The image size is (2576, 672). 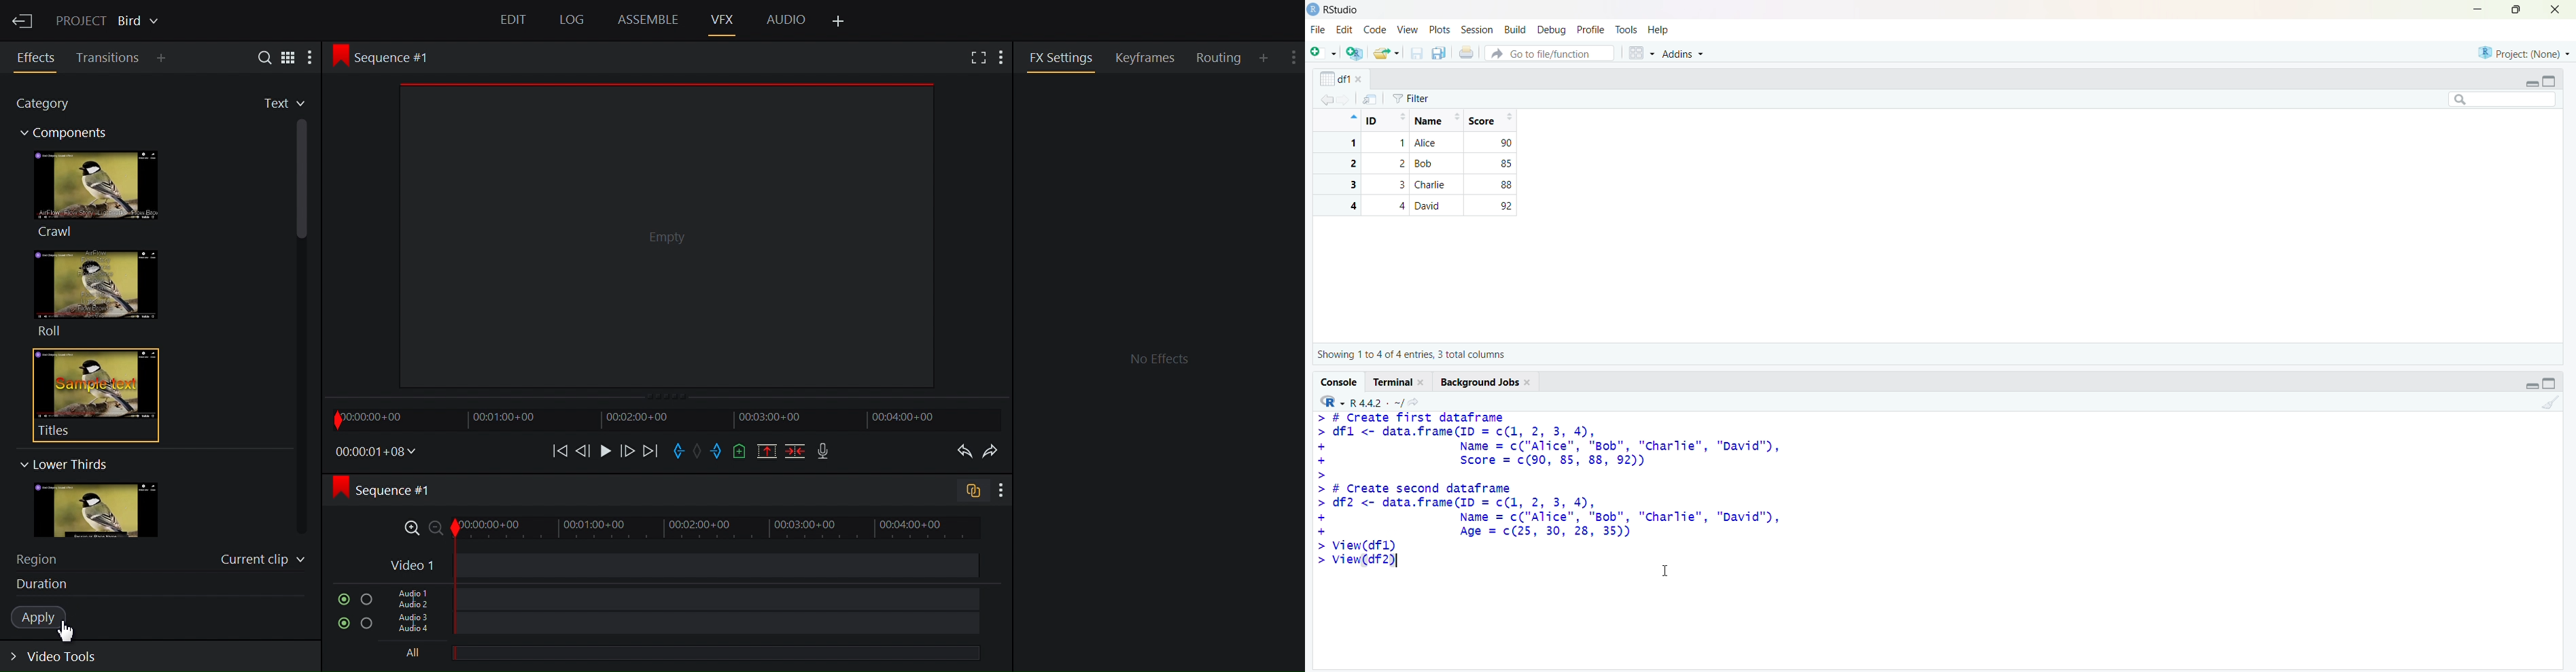 What do you see at coordinates (1480, 30) in the screenshot?
I see `session` at bounding box center [1480, 30].